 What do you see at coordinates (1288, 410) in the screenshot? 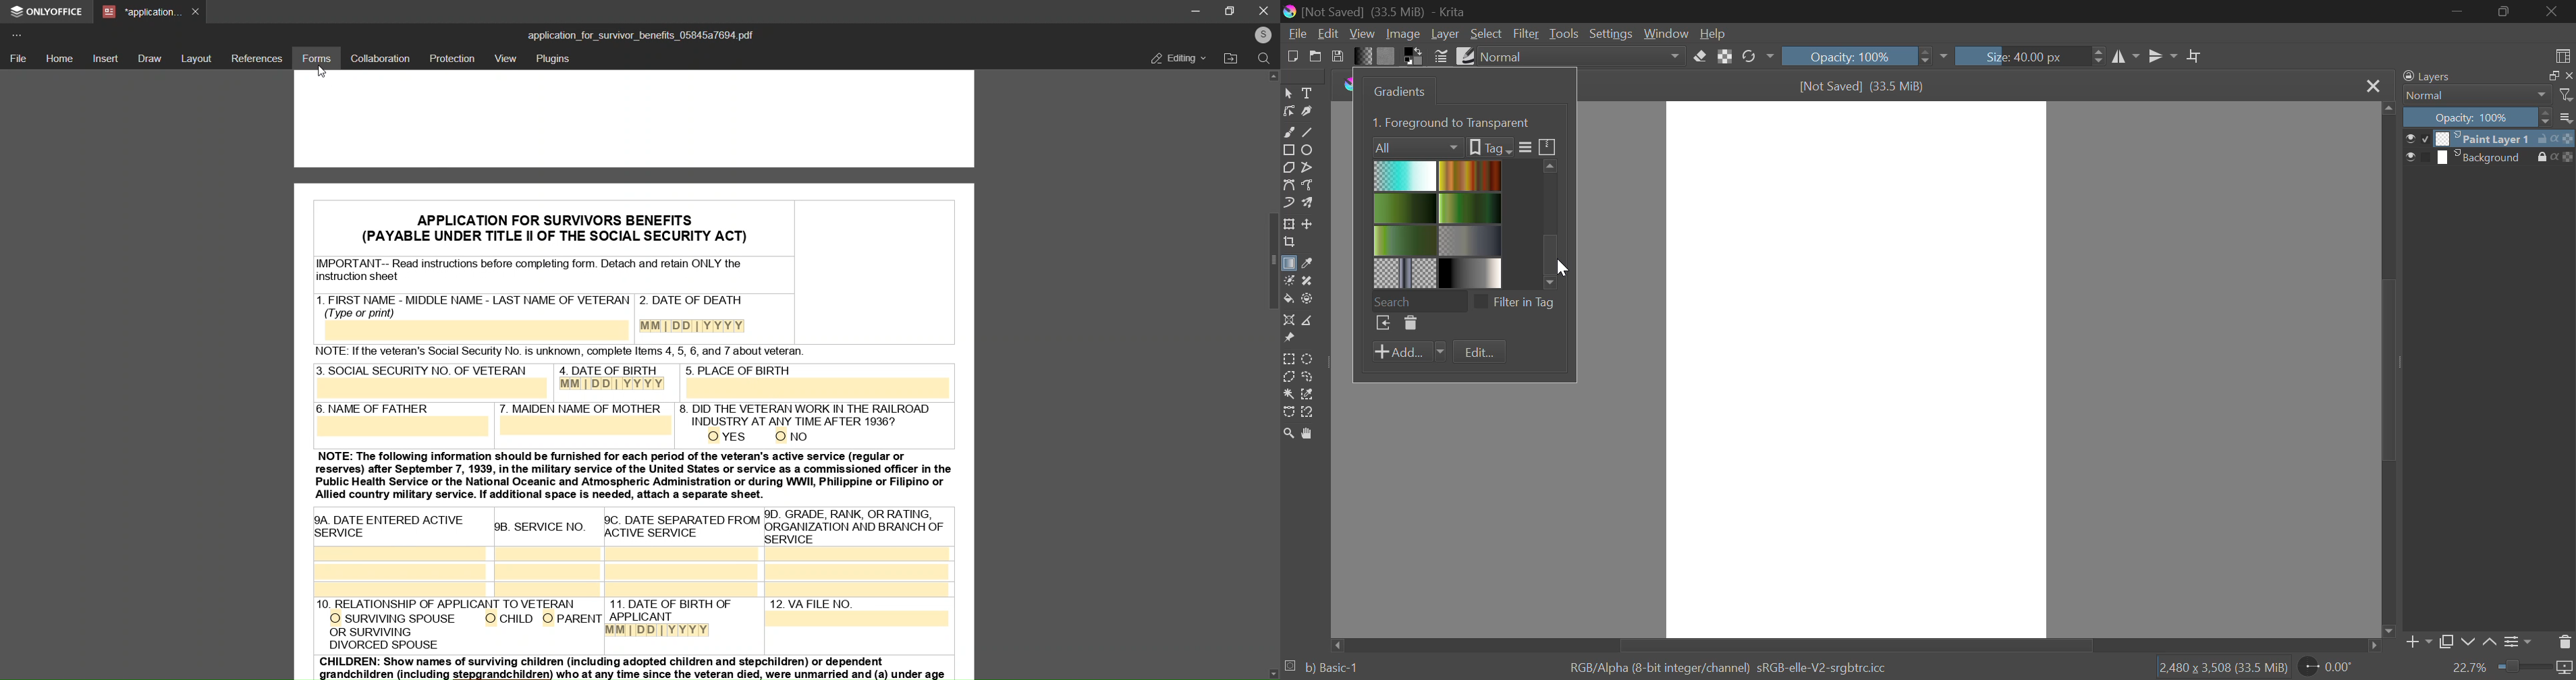
I see `Bezier Curve Selection` at bounding box center [1288, 410].